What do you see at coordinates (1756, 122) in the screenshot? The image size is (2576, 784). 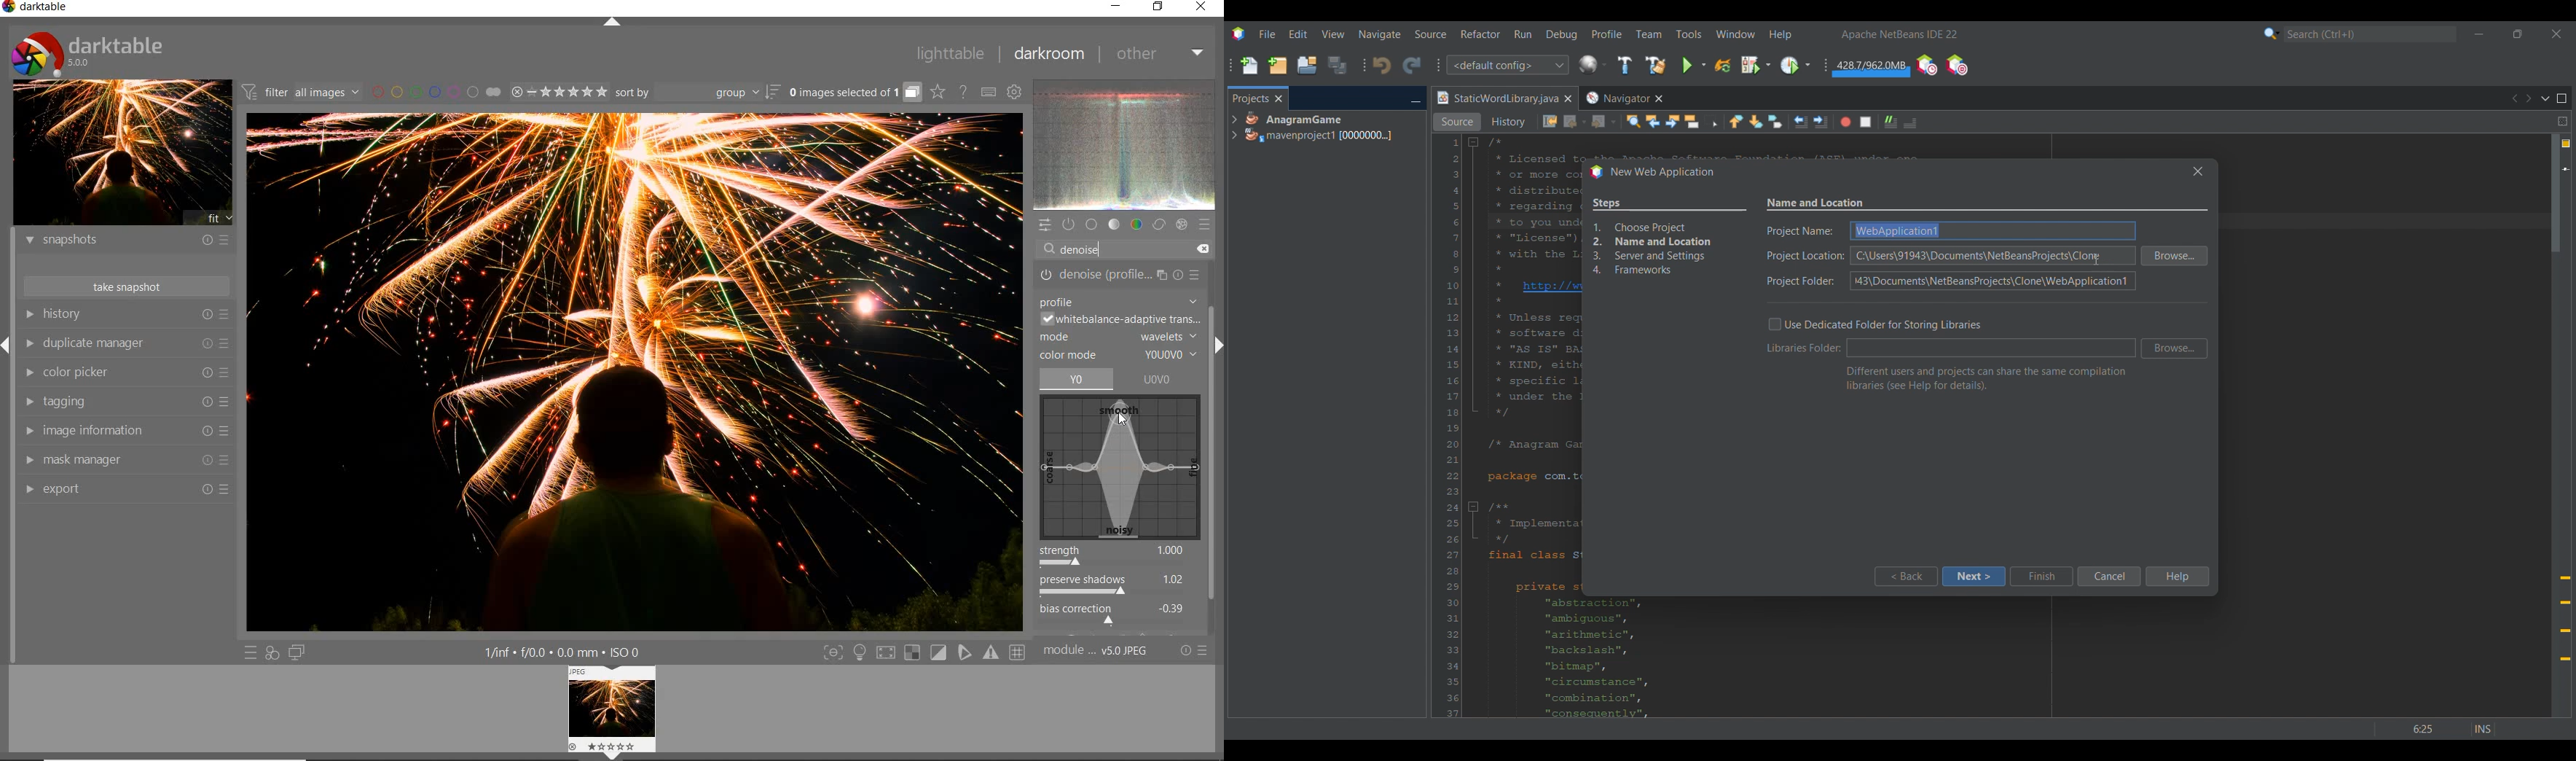 I see `Next bookmark` at bounding box center [1756, 122].